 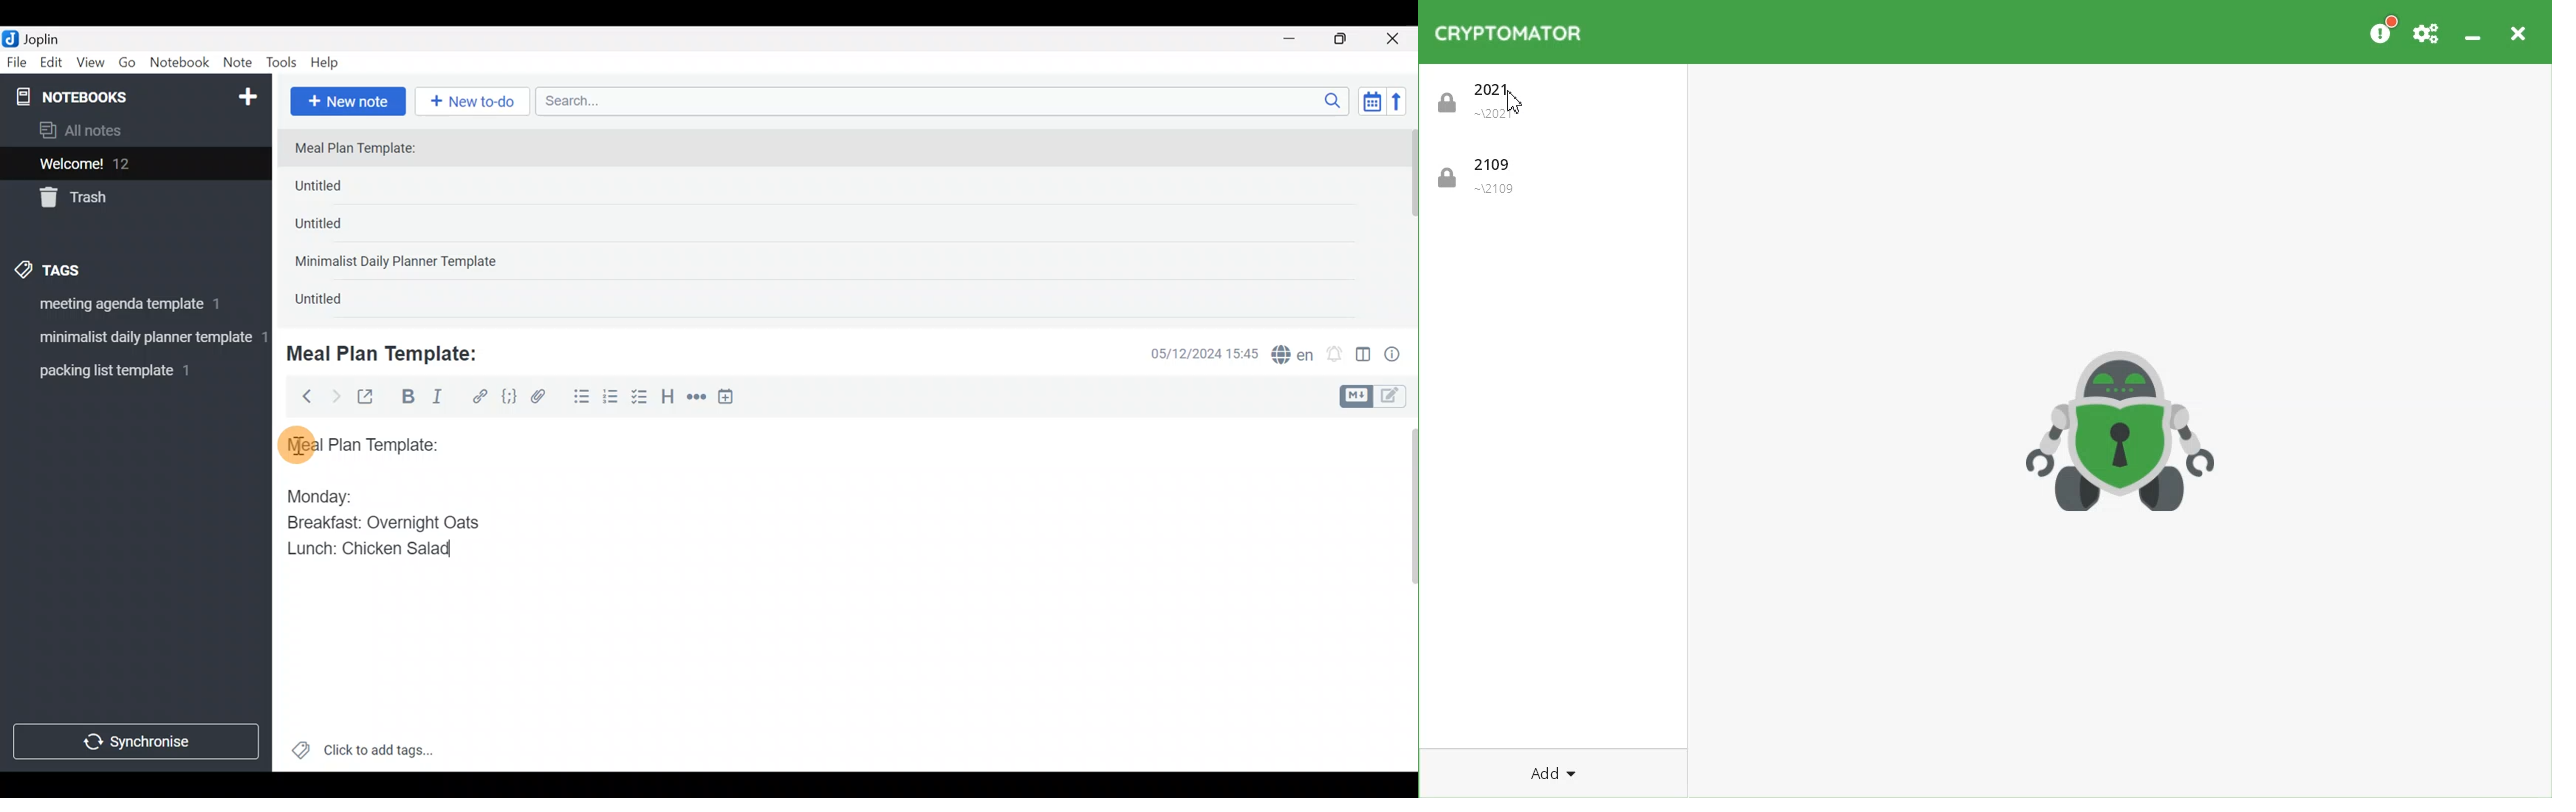 I want to click on Tag 1, so click(x=132, y=308).